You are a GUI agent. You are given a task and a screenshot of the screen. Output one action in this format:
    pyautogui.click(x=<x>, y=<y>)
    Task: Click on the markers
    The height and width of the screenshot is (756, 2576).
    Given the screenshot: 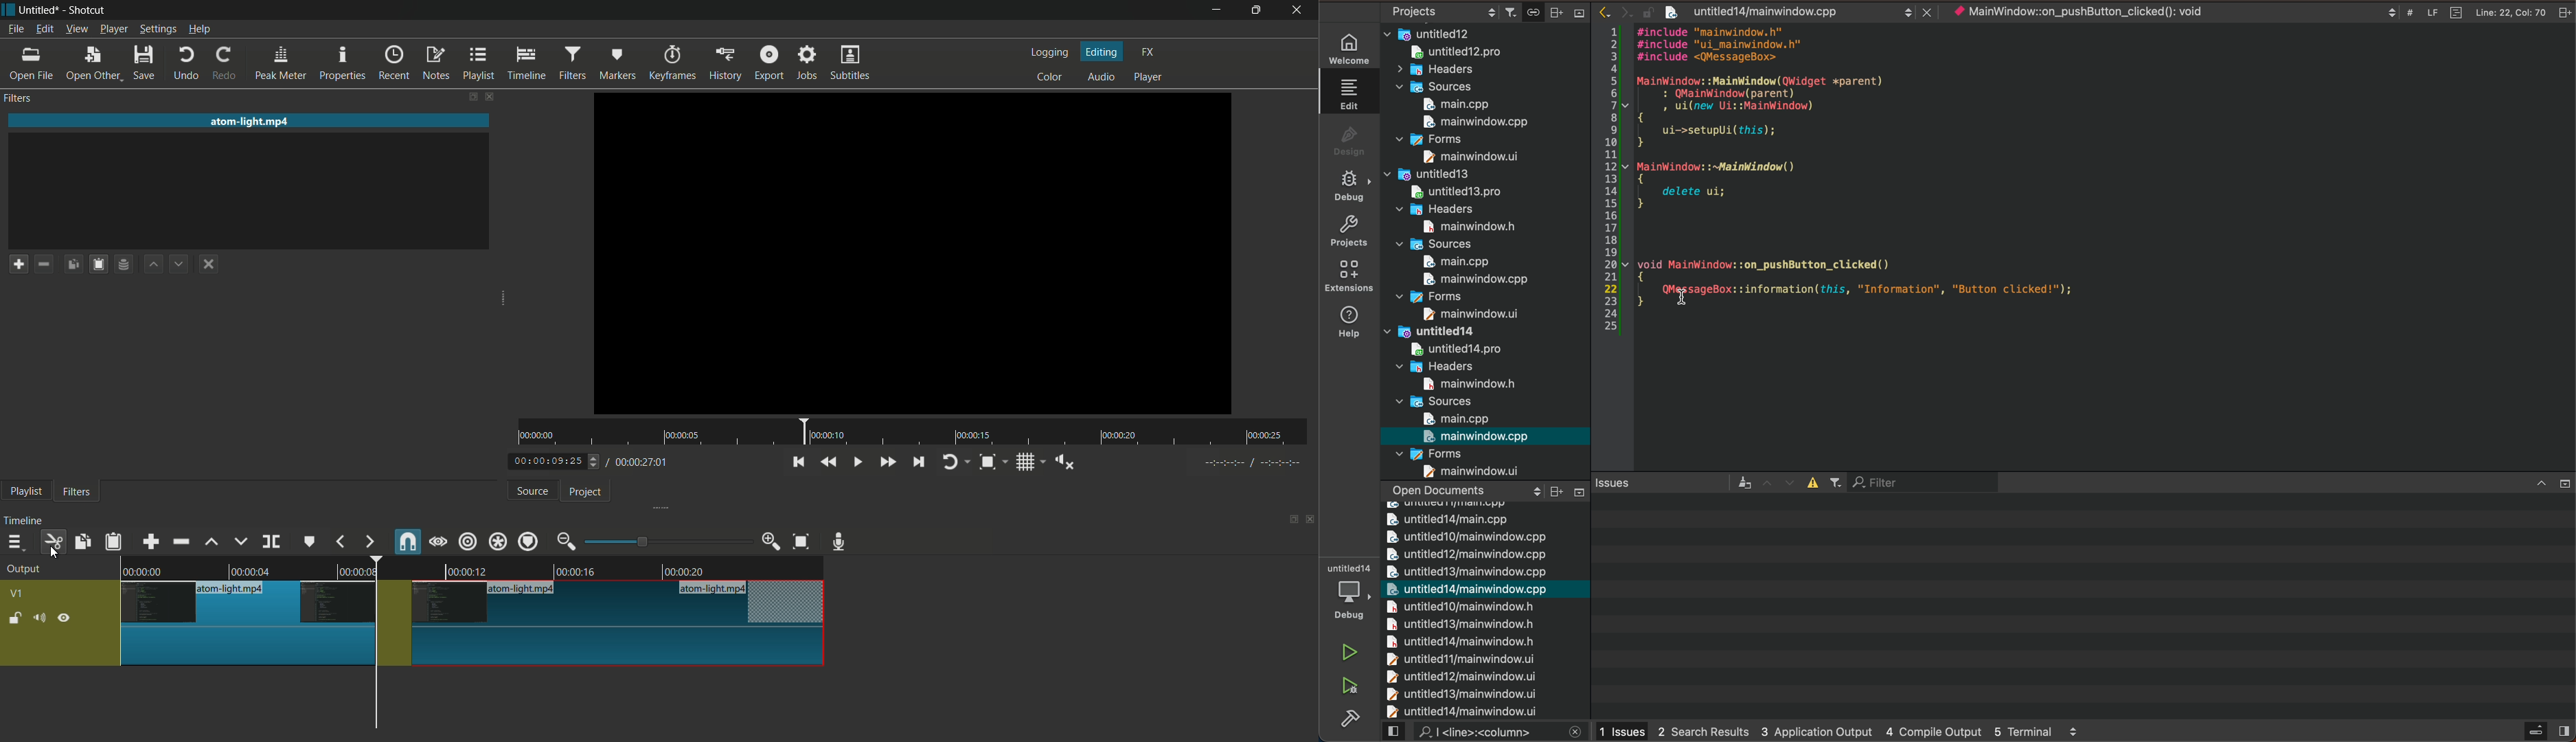 What is the action you would take?
    pyautogui.click(x=617, y=64)
    